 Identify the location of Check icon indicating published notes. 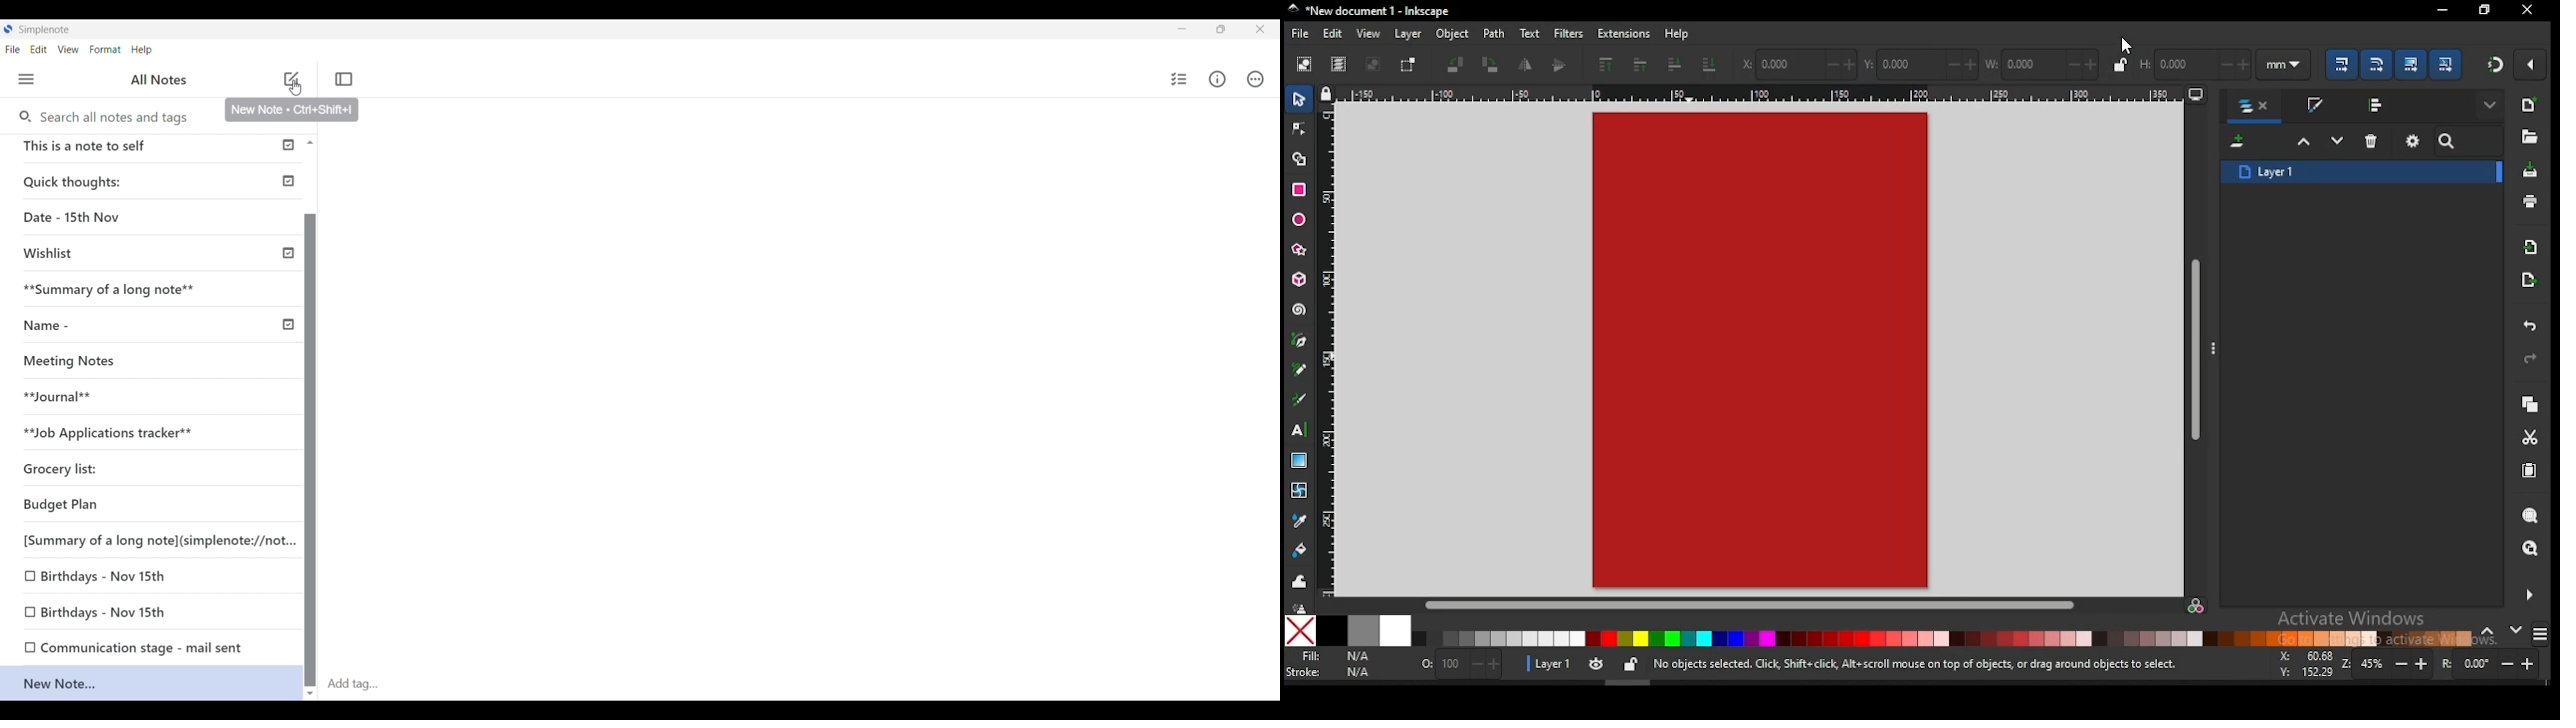
(288, 235).